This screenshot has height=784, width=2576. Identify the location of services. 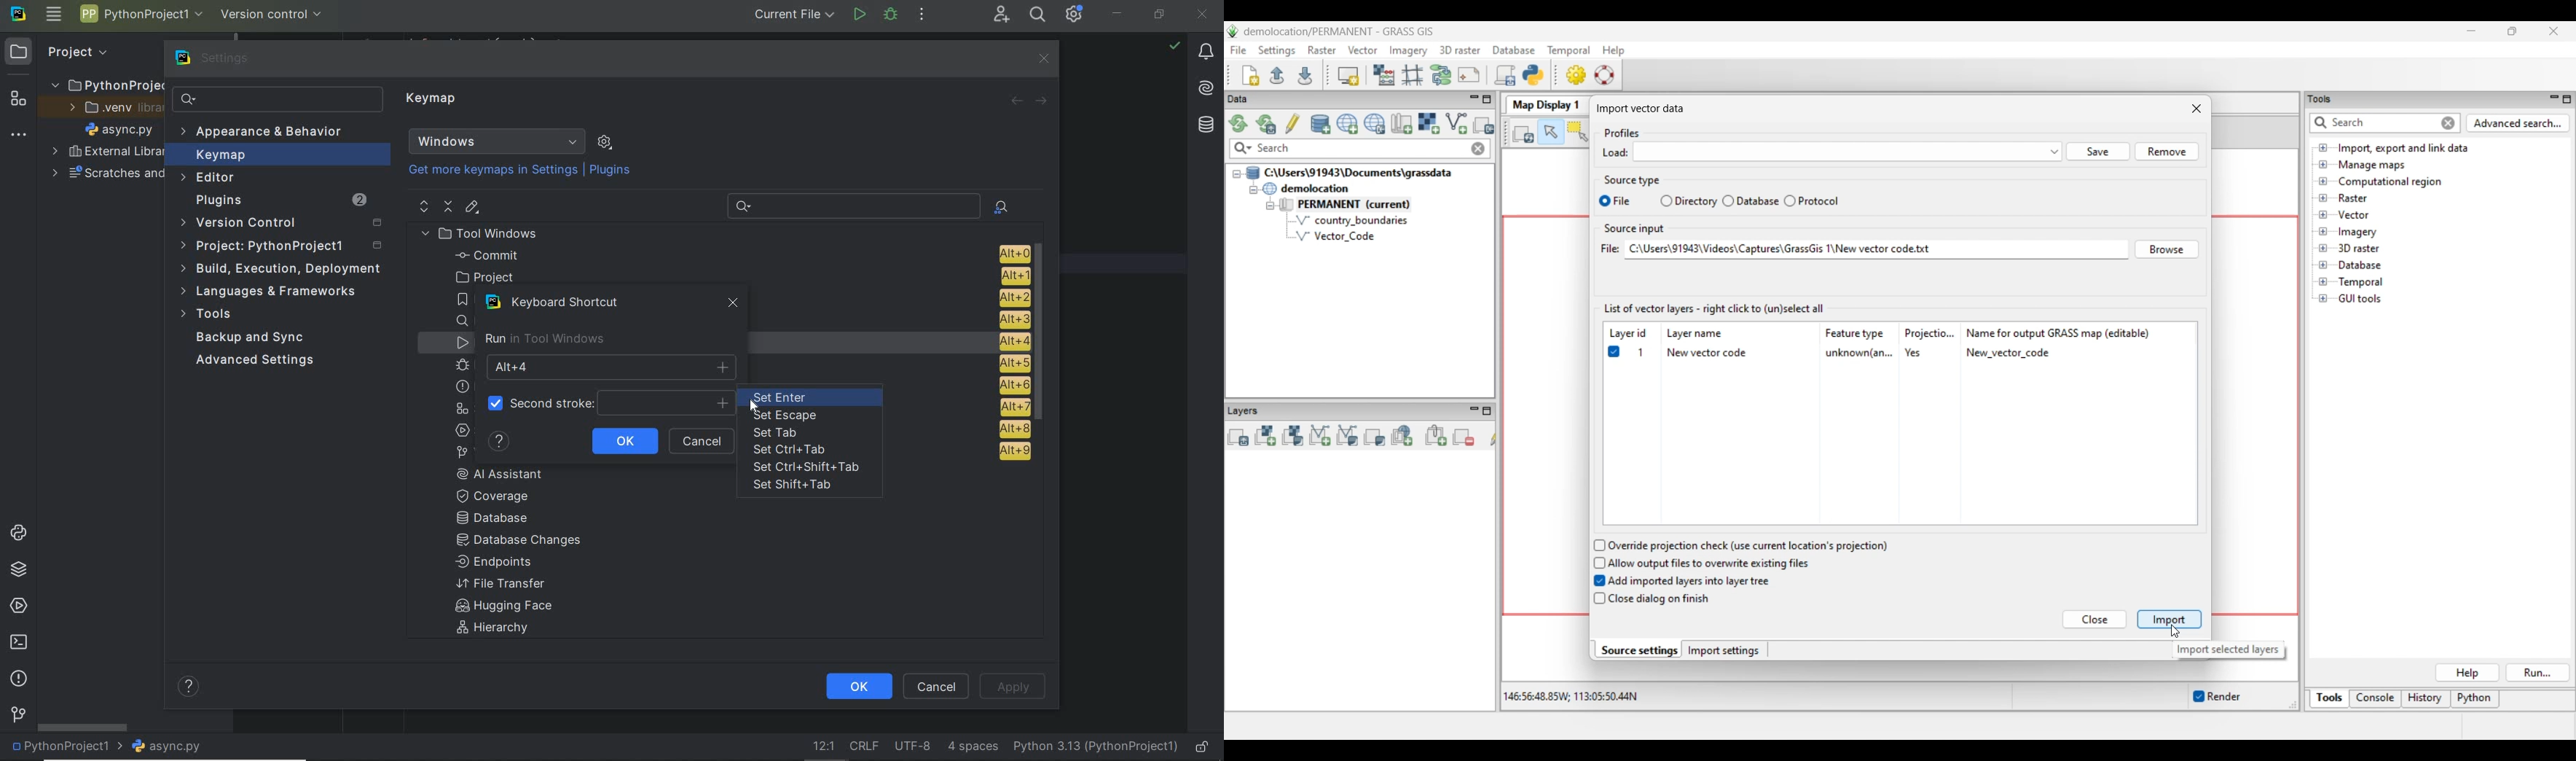
(16, 606).